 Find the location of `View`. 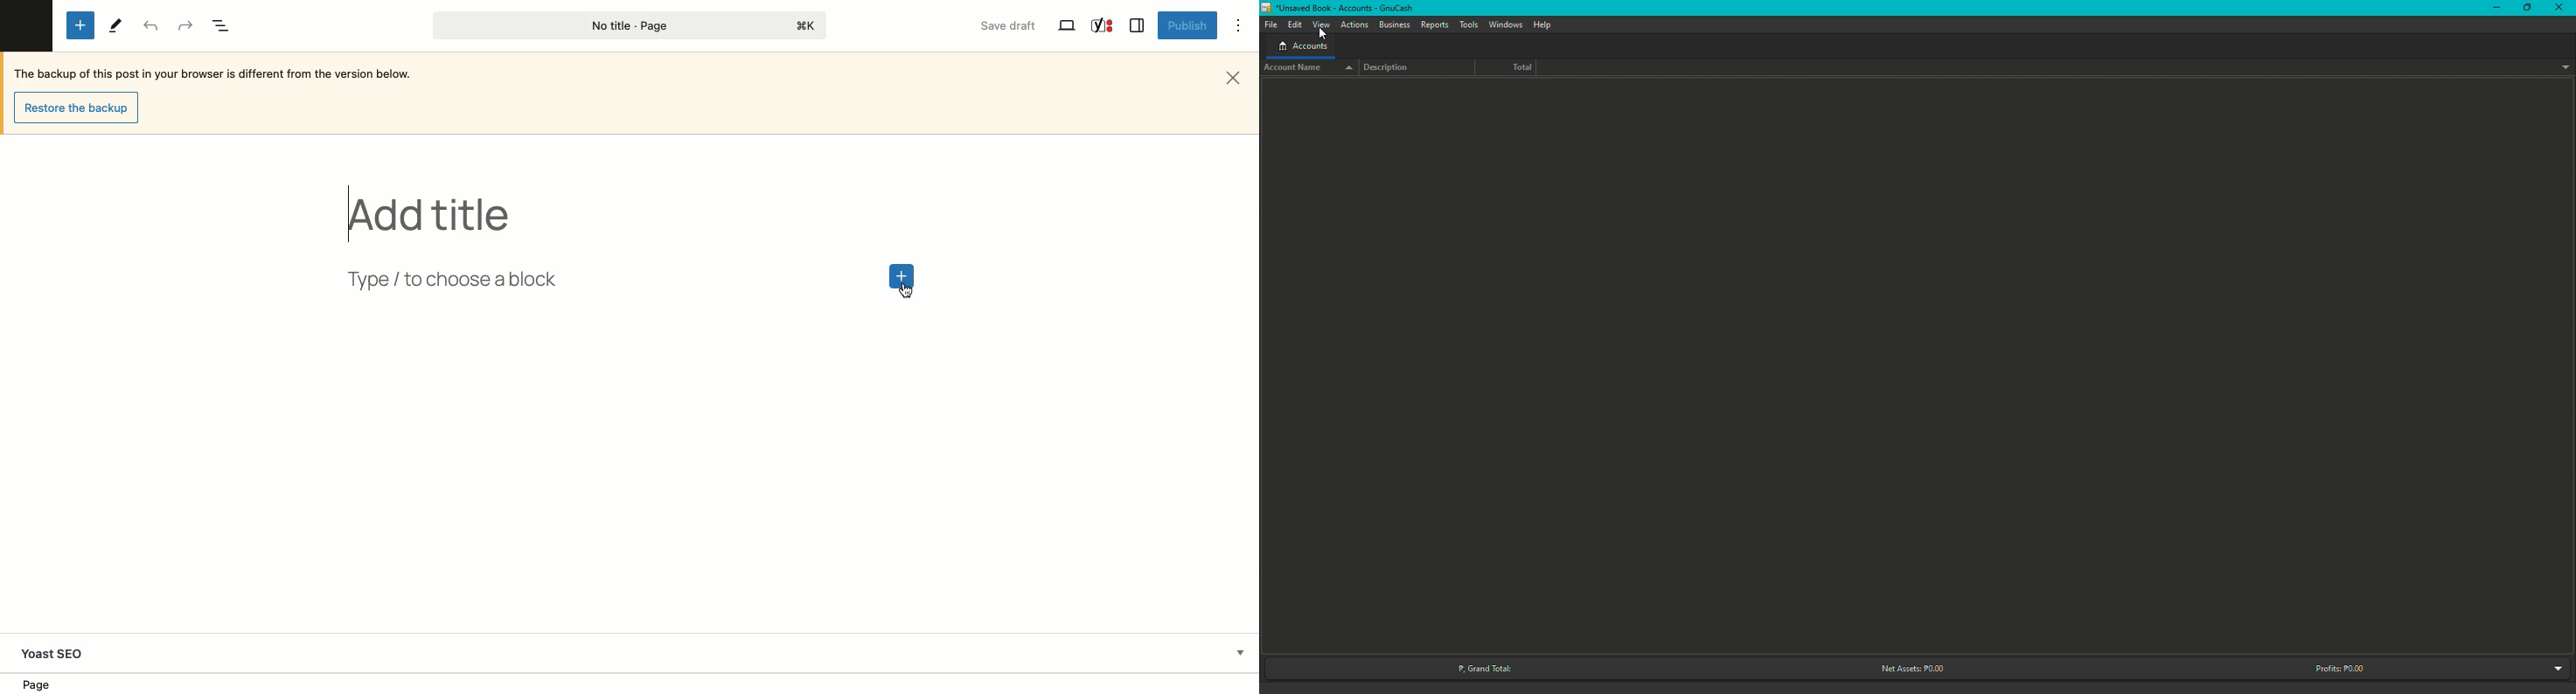

View is located at coordinates (1323, 25).